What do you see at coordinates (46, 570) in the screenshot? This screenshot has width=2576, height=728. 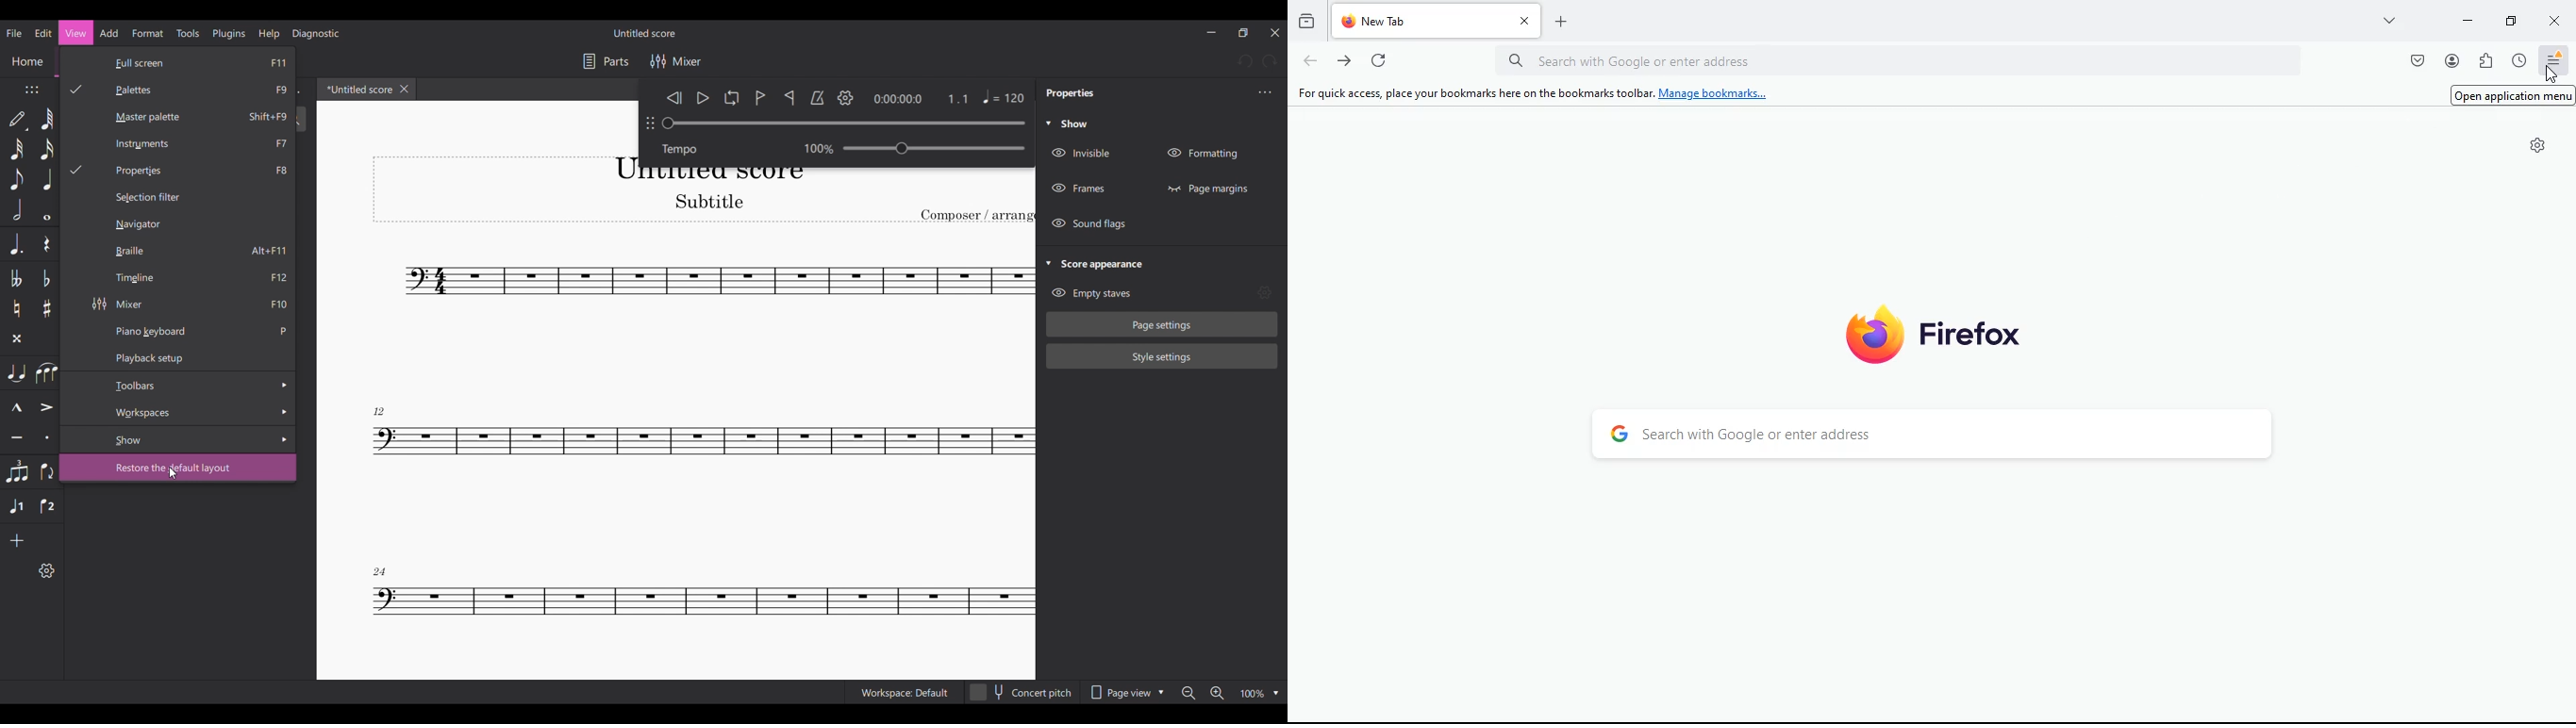 I see `Customize notes toolbar` at bounding box center [46, 570].